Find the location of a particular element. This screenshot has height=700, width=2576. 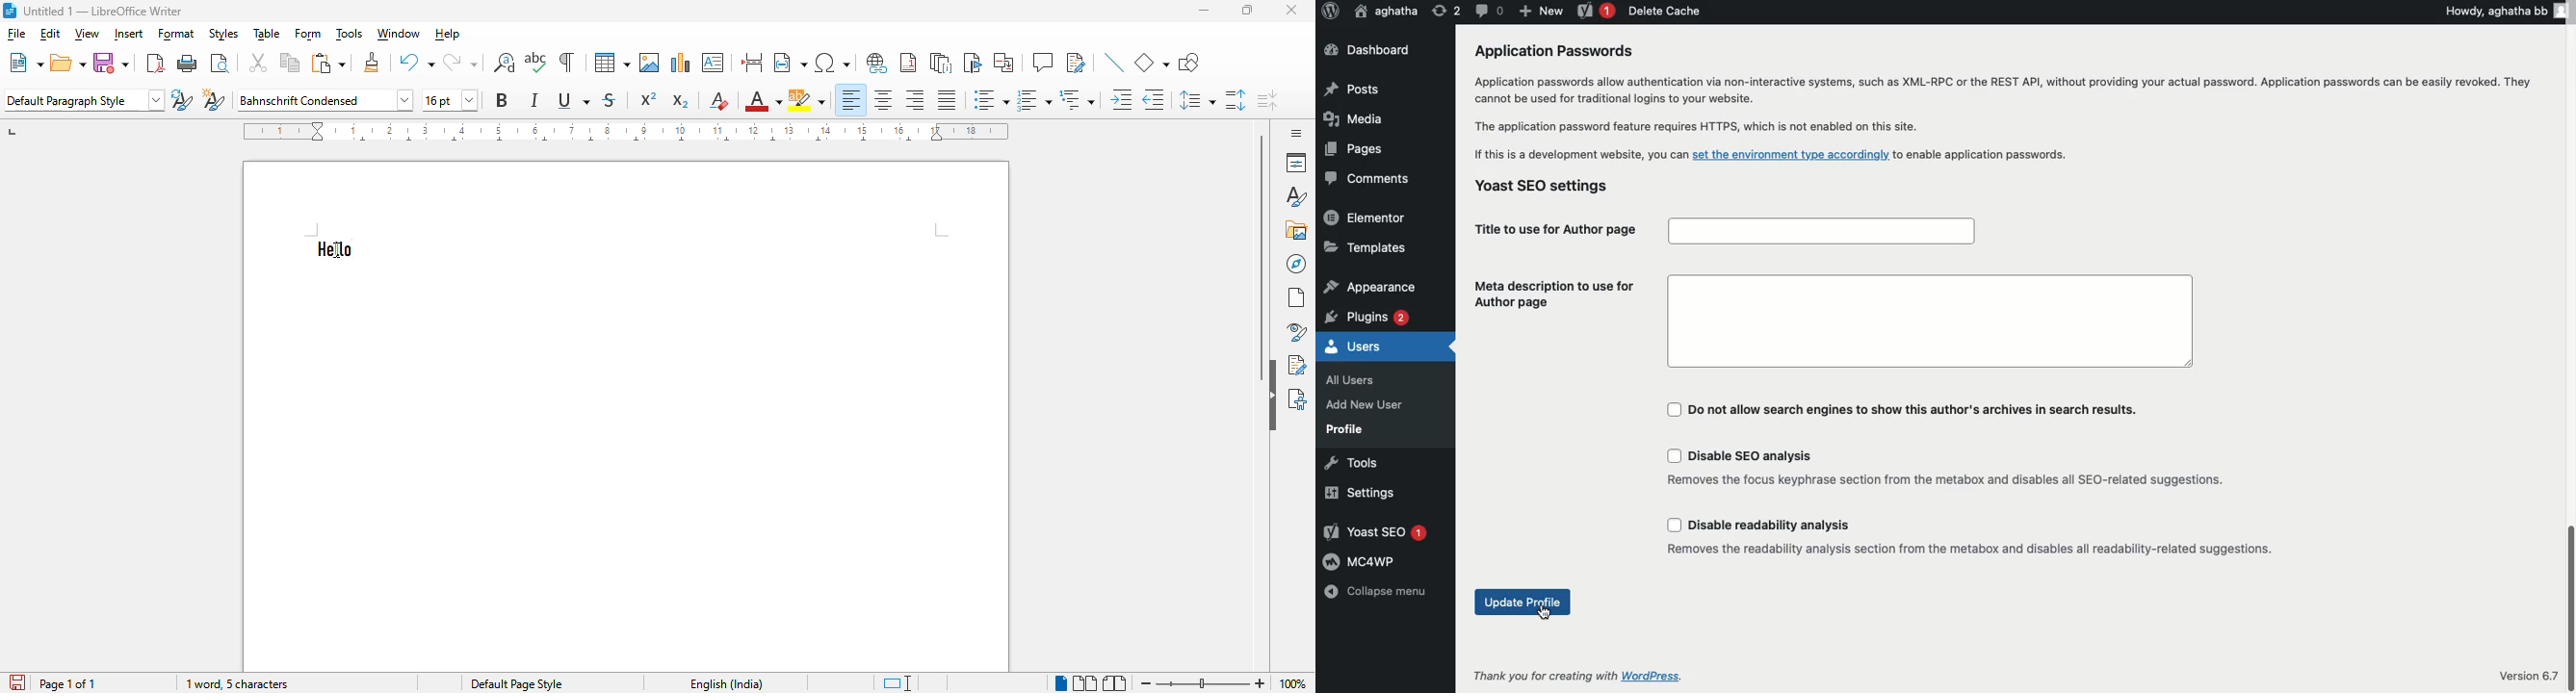

insert comment is located at coordinates (1043, 63).